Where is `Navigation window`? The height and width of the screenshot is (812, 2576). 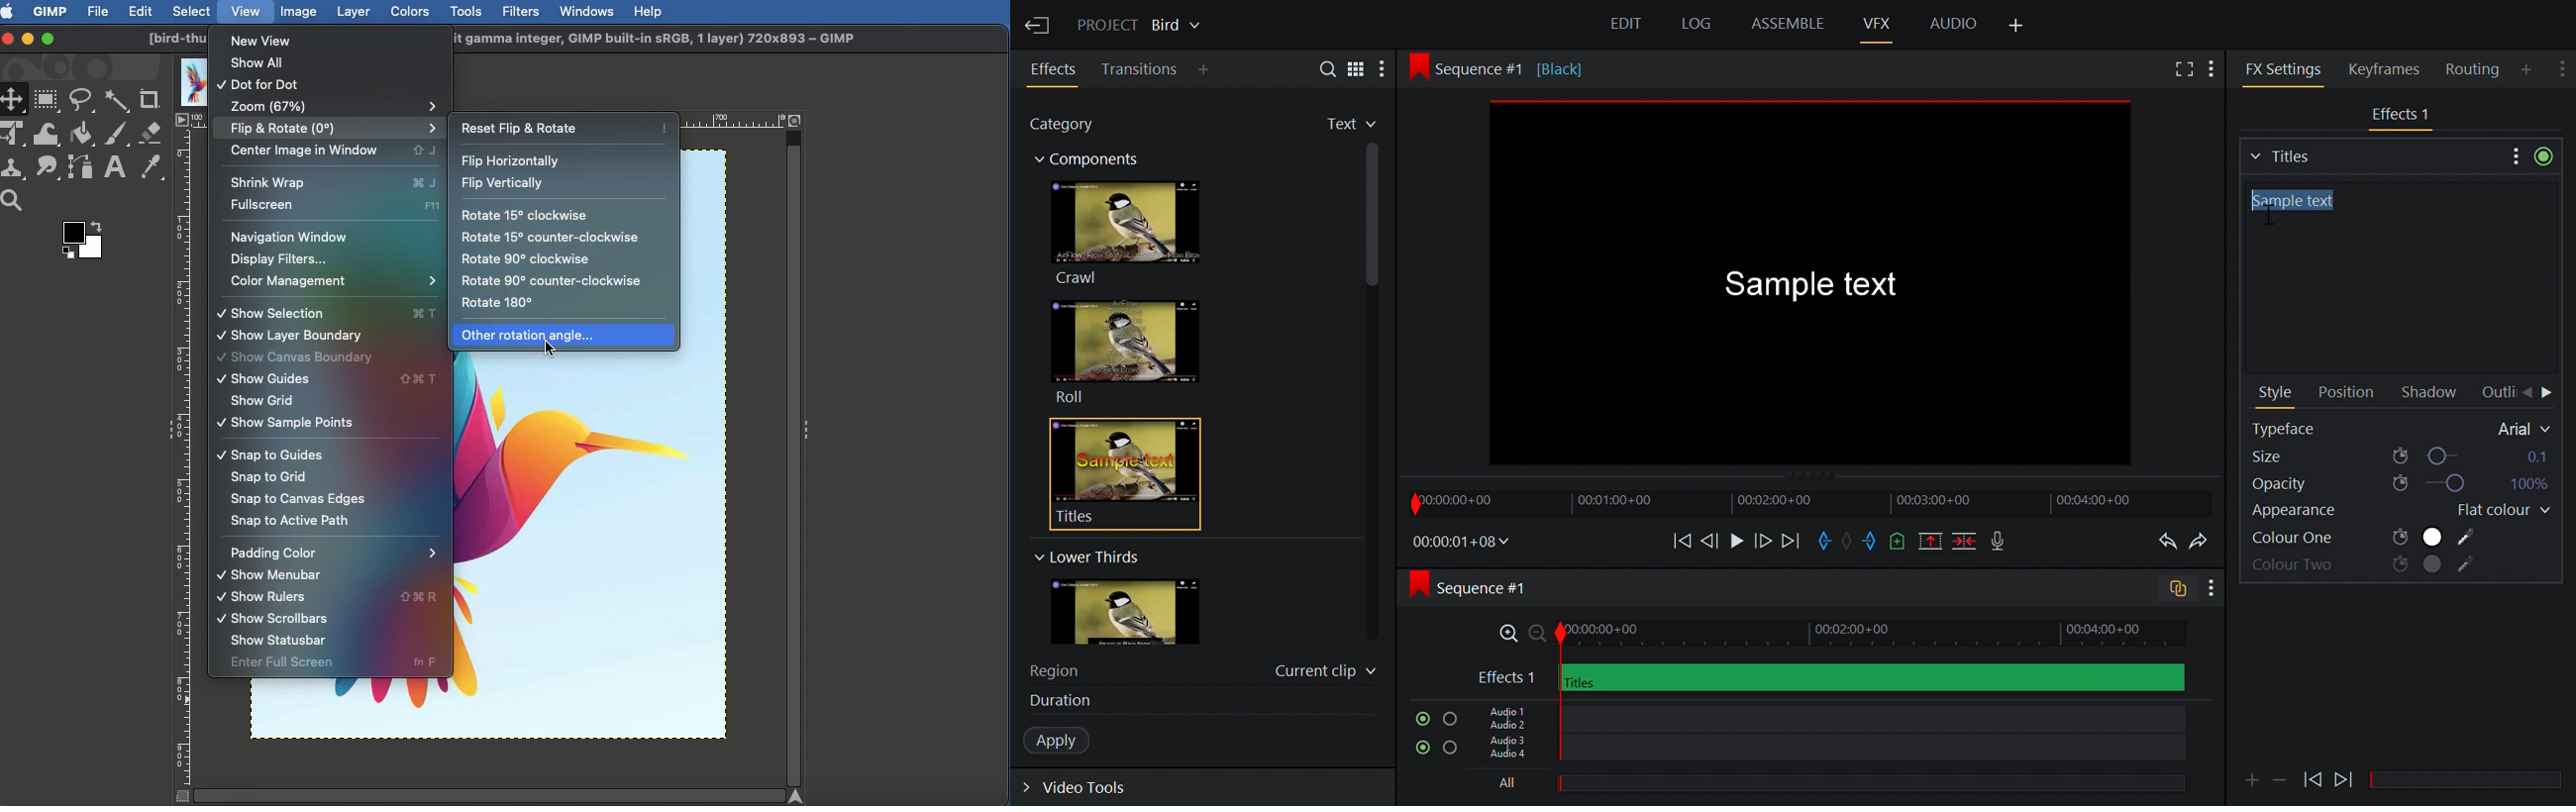 Navigation window is located at coordinates (287, 239).